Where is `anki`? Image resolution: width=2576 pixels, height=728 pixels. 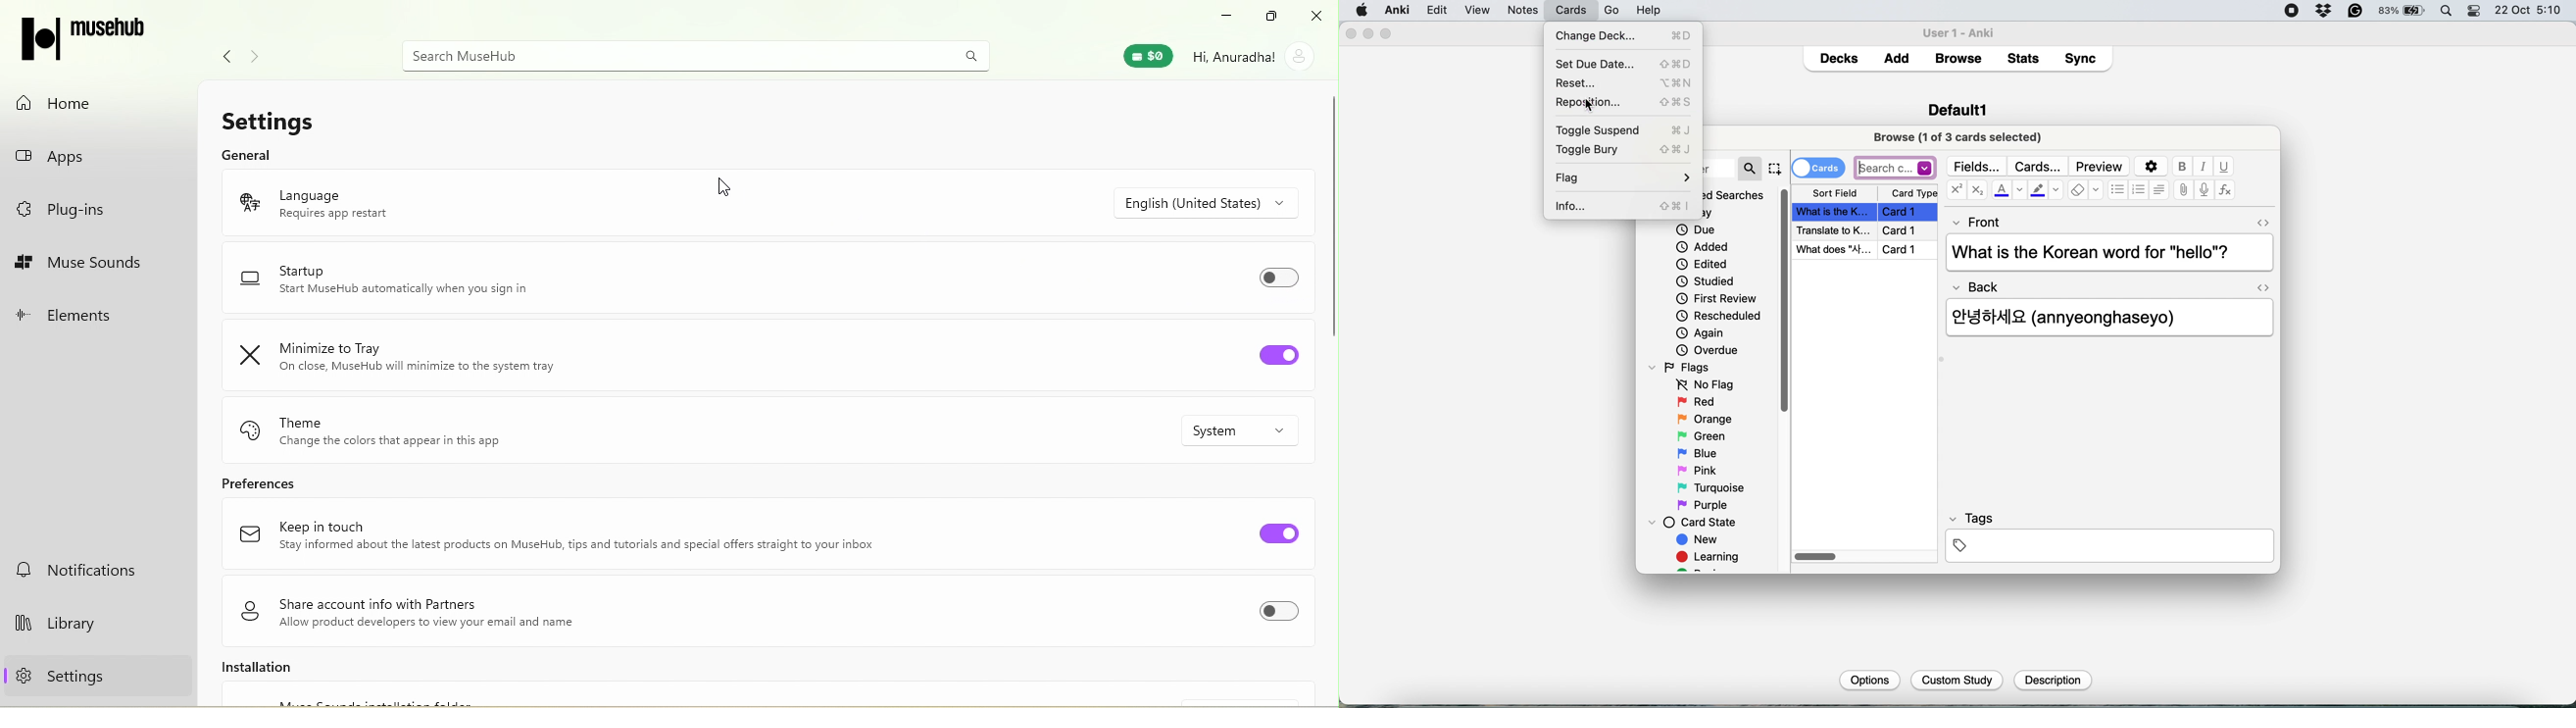 anki is located at coordinates (1399, 9).